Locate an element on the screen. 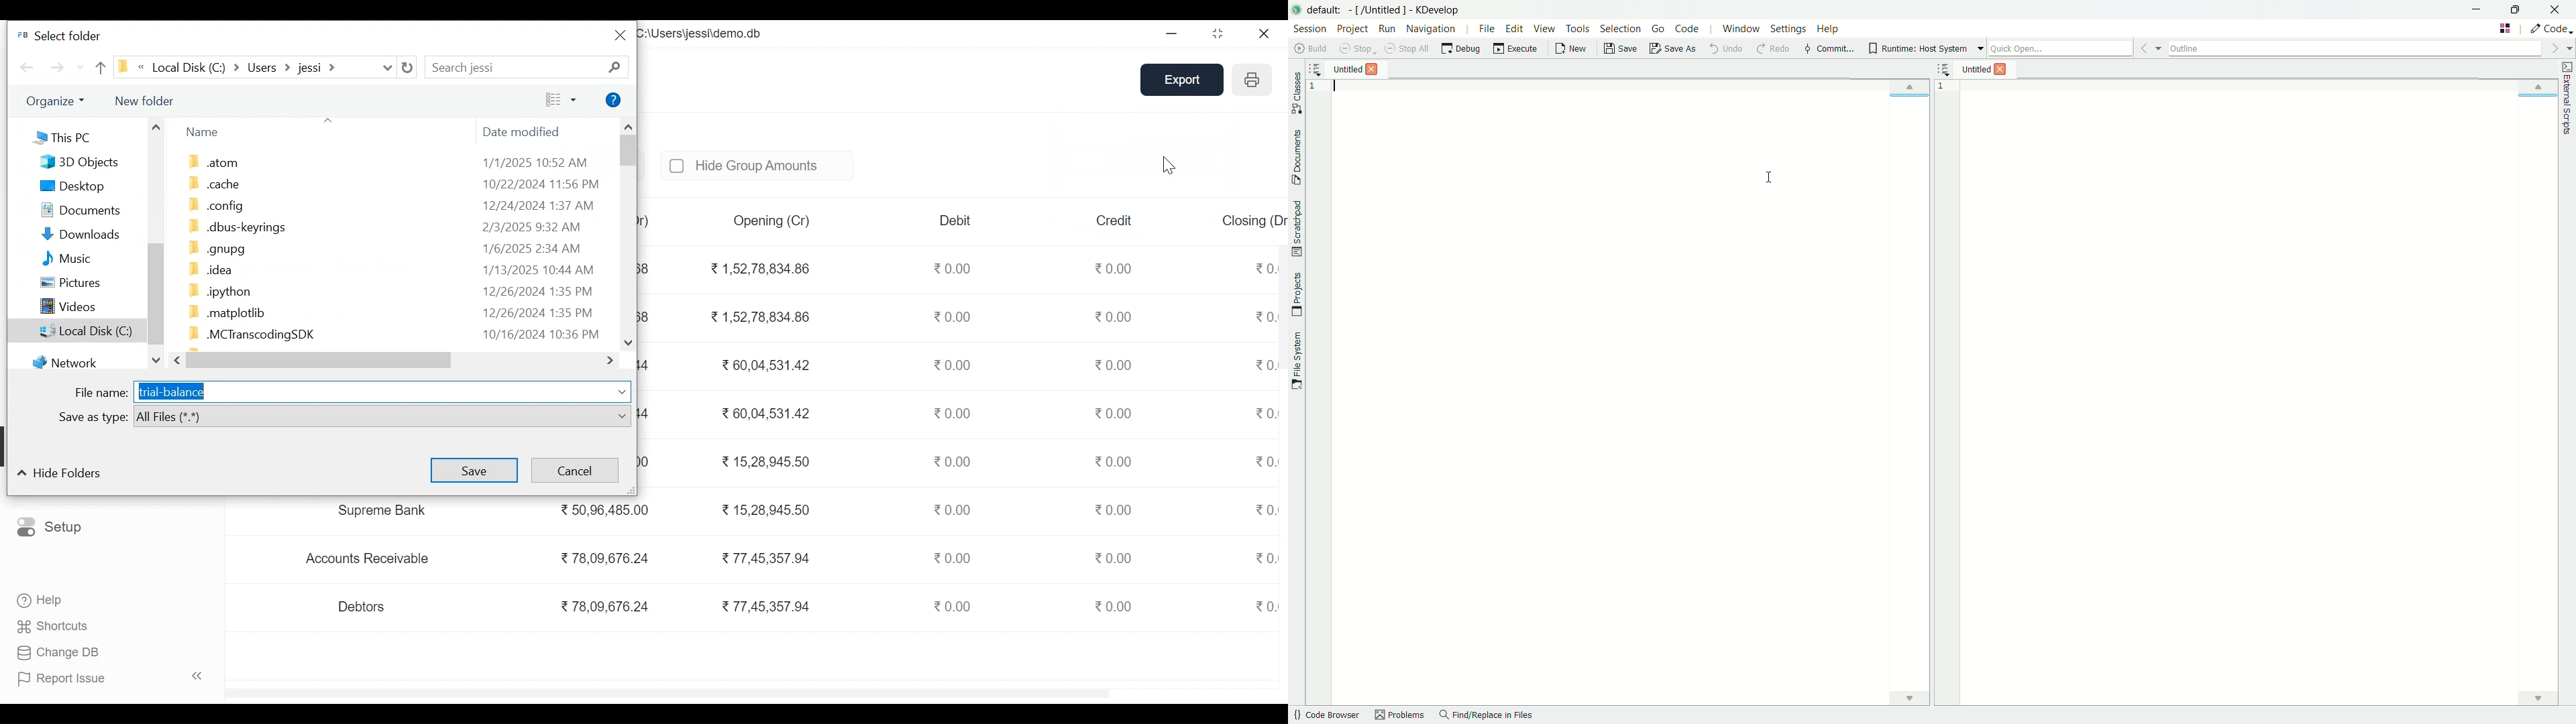 Image resolution: width=2576 pixels, height=728 pixels. .matplotlib is located at coordinates (226, 312).